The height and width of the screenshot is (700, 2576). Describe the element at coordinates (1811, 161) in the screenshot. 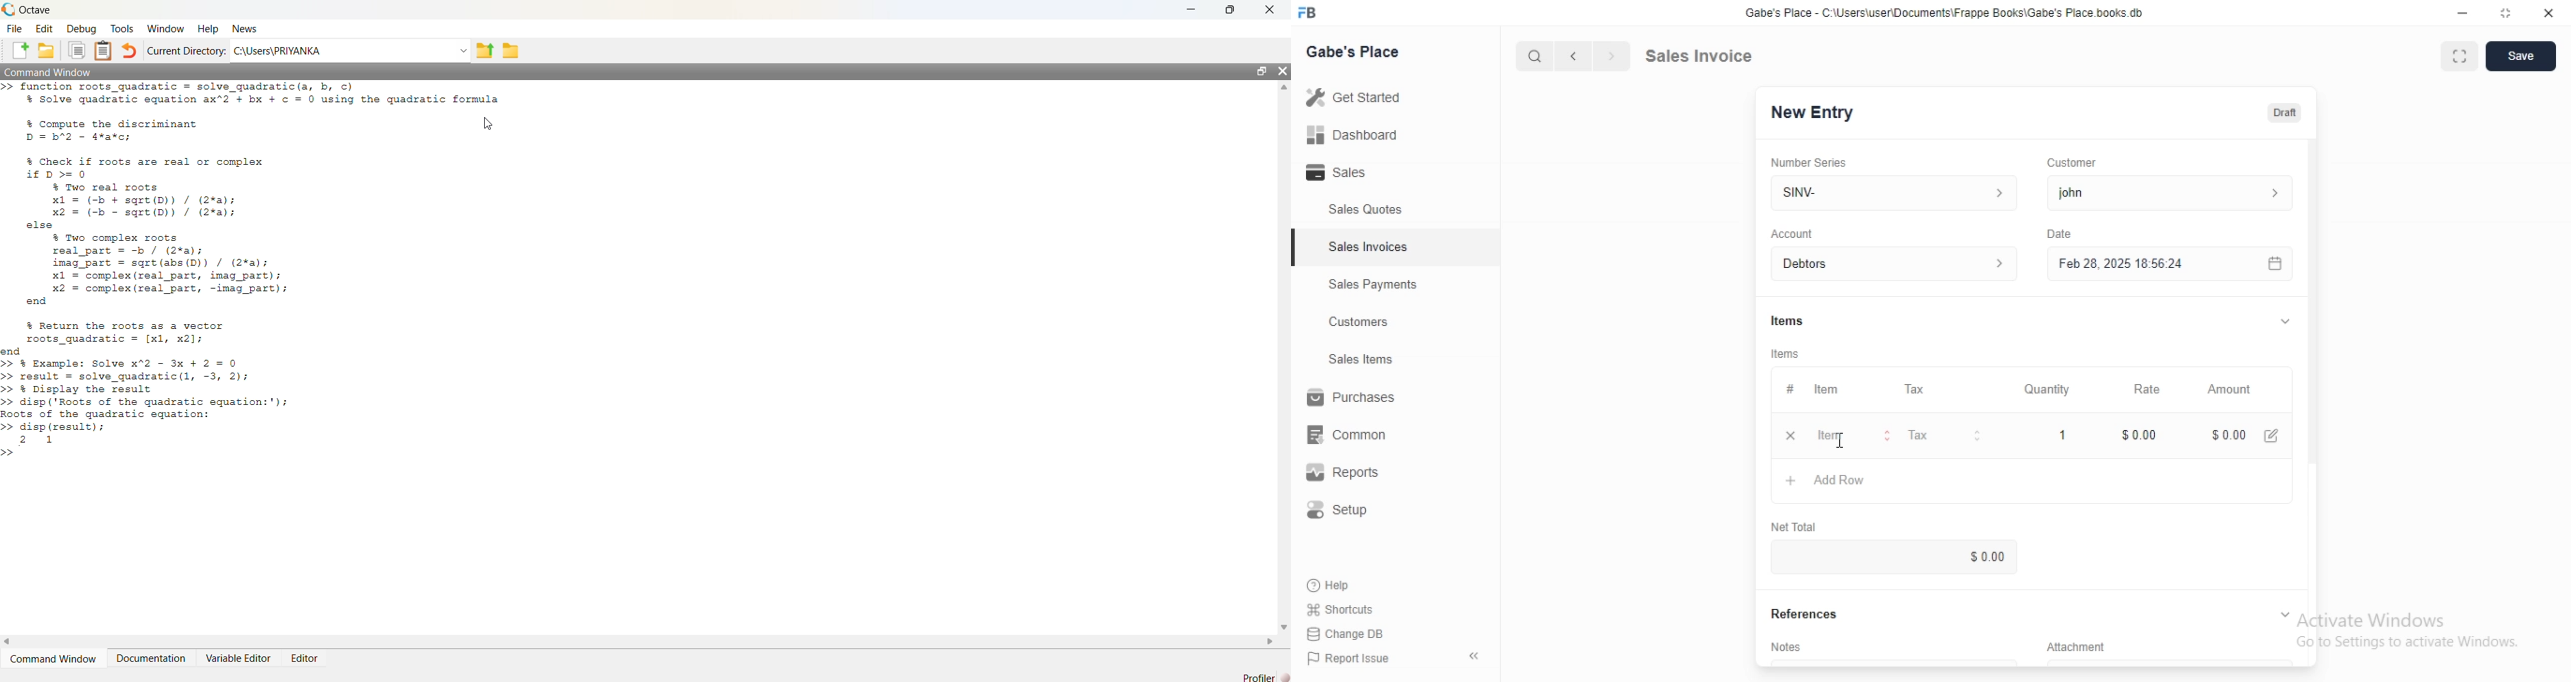

I see `‘Number Series.` at that location.